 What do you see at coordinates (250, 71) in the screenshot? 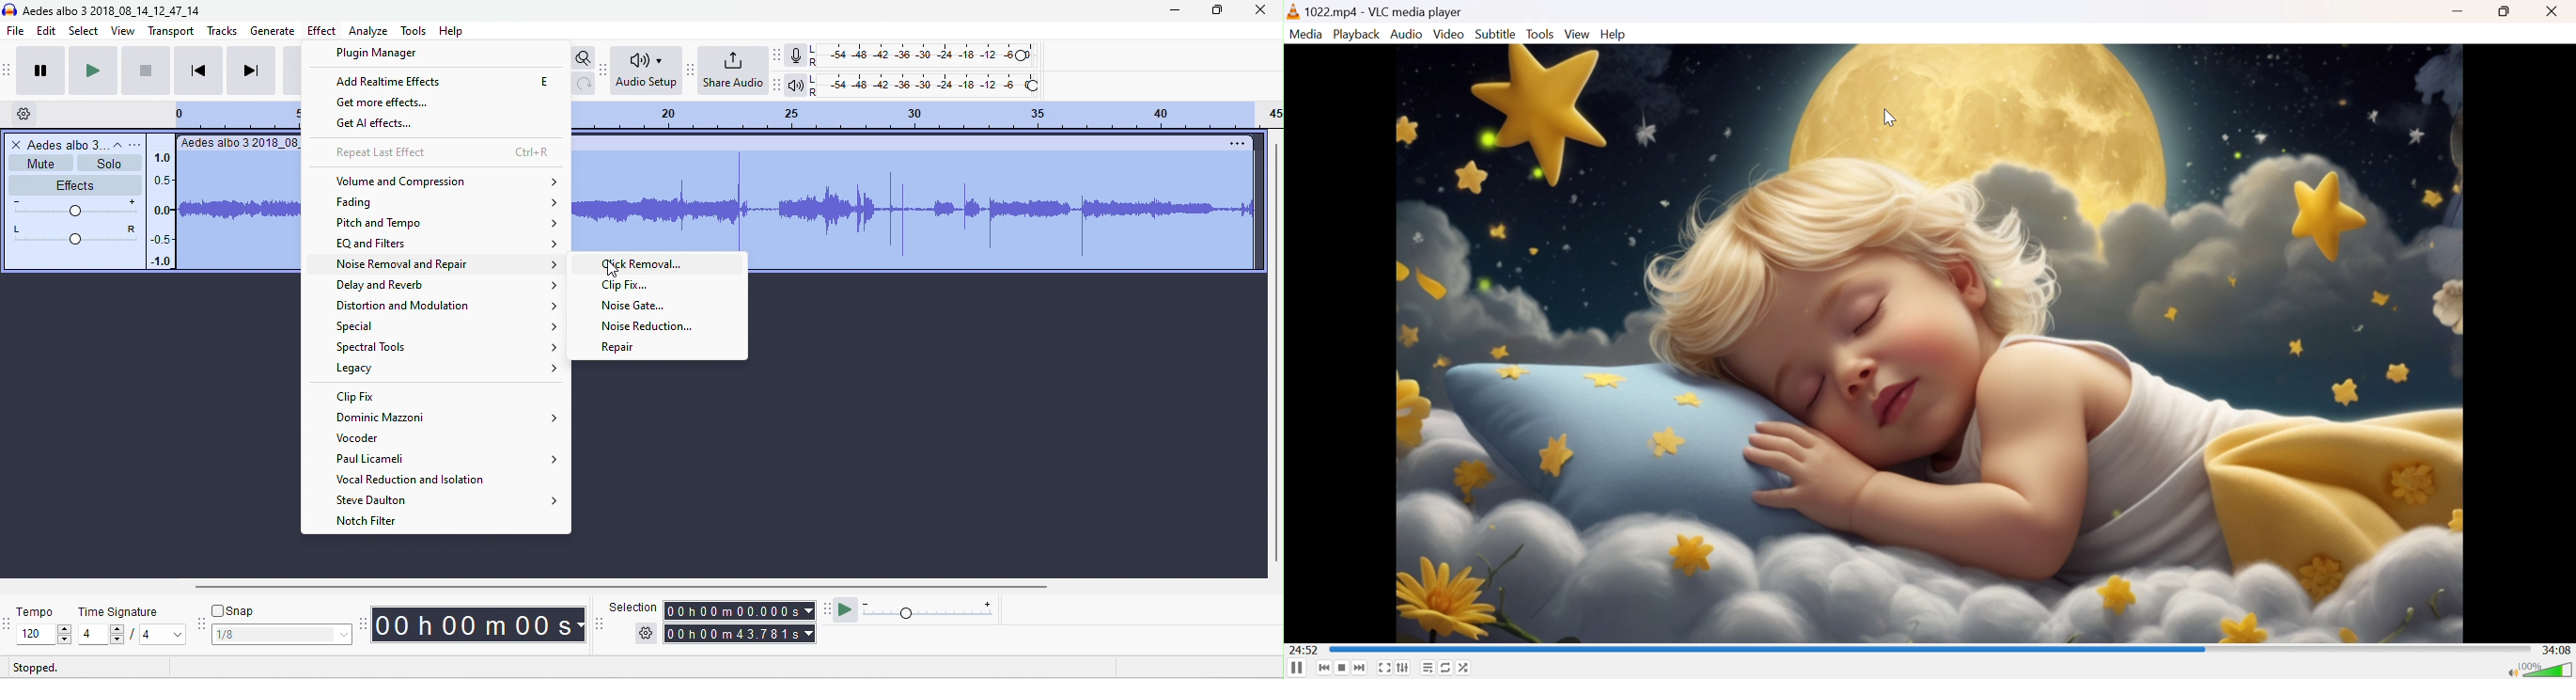
I see `skip to end` at bounding box center [250, 71].